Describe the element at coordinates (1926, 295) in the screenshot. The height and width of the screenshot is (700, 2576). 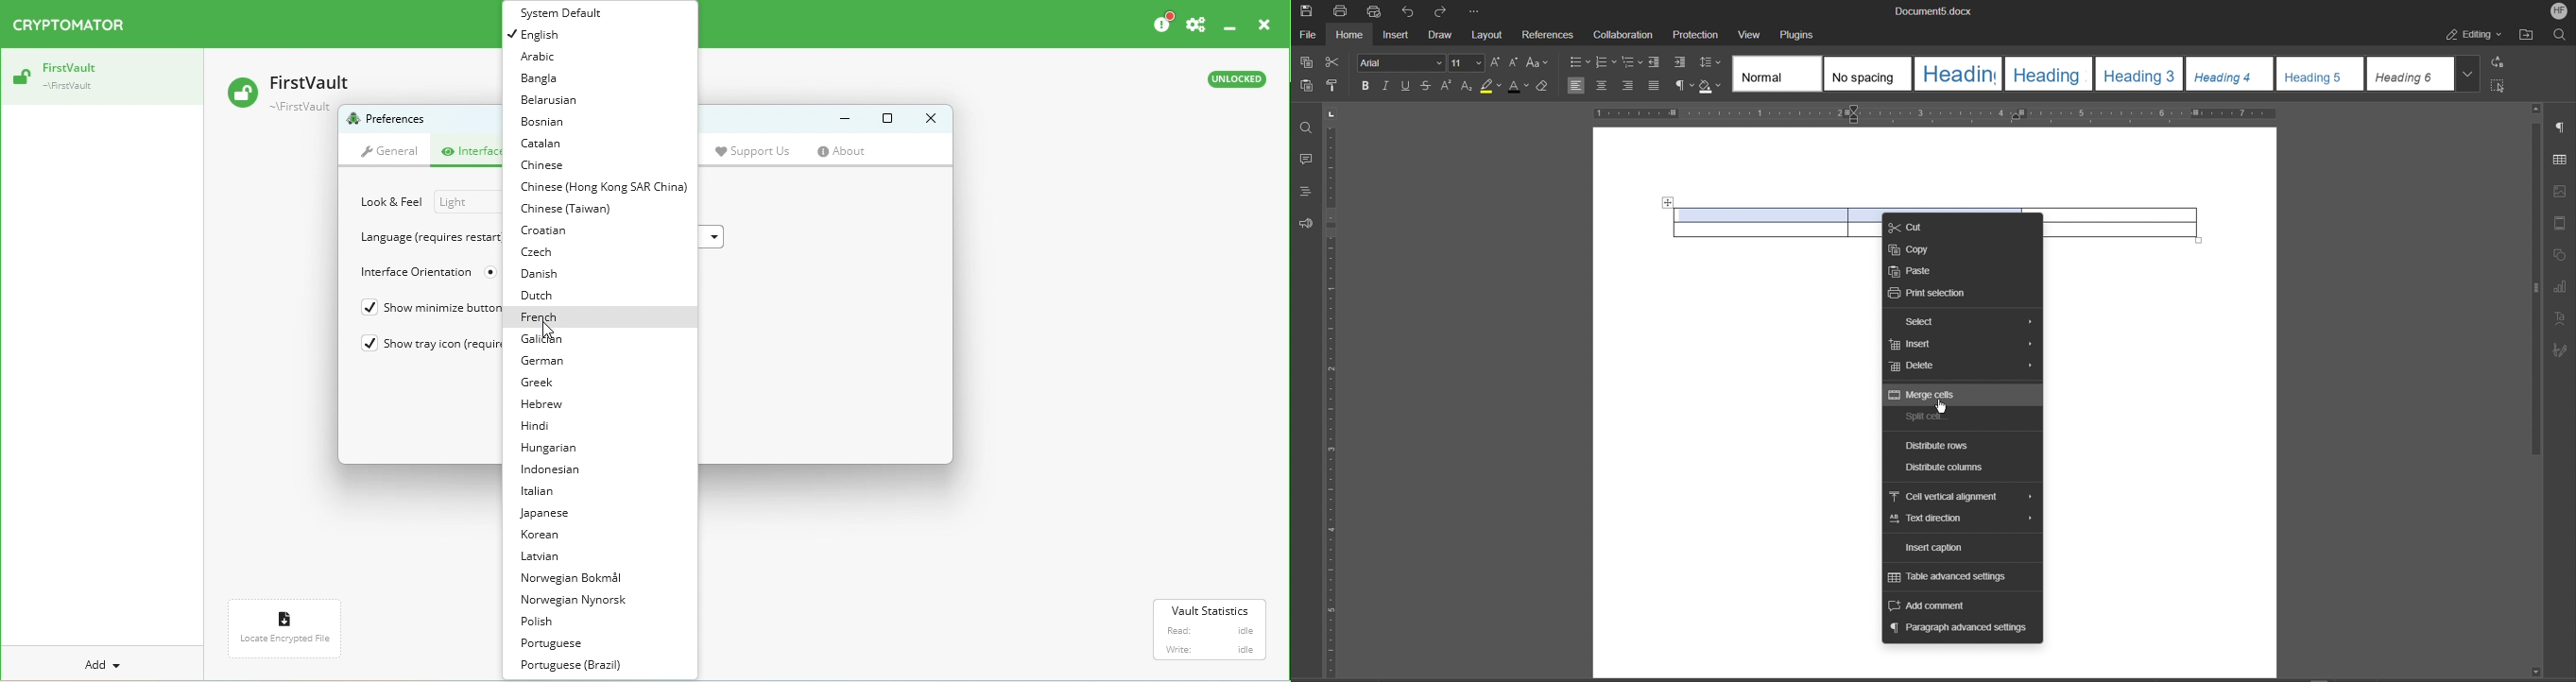
I see `Print` at that location.